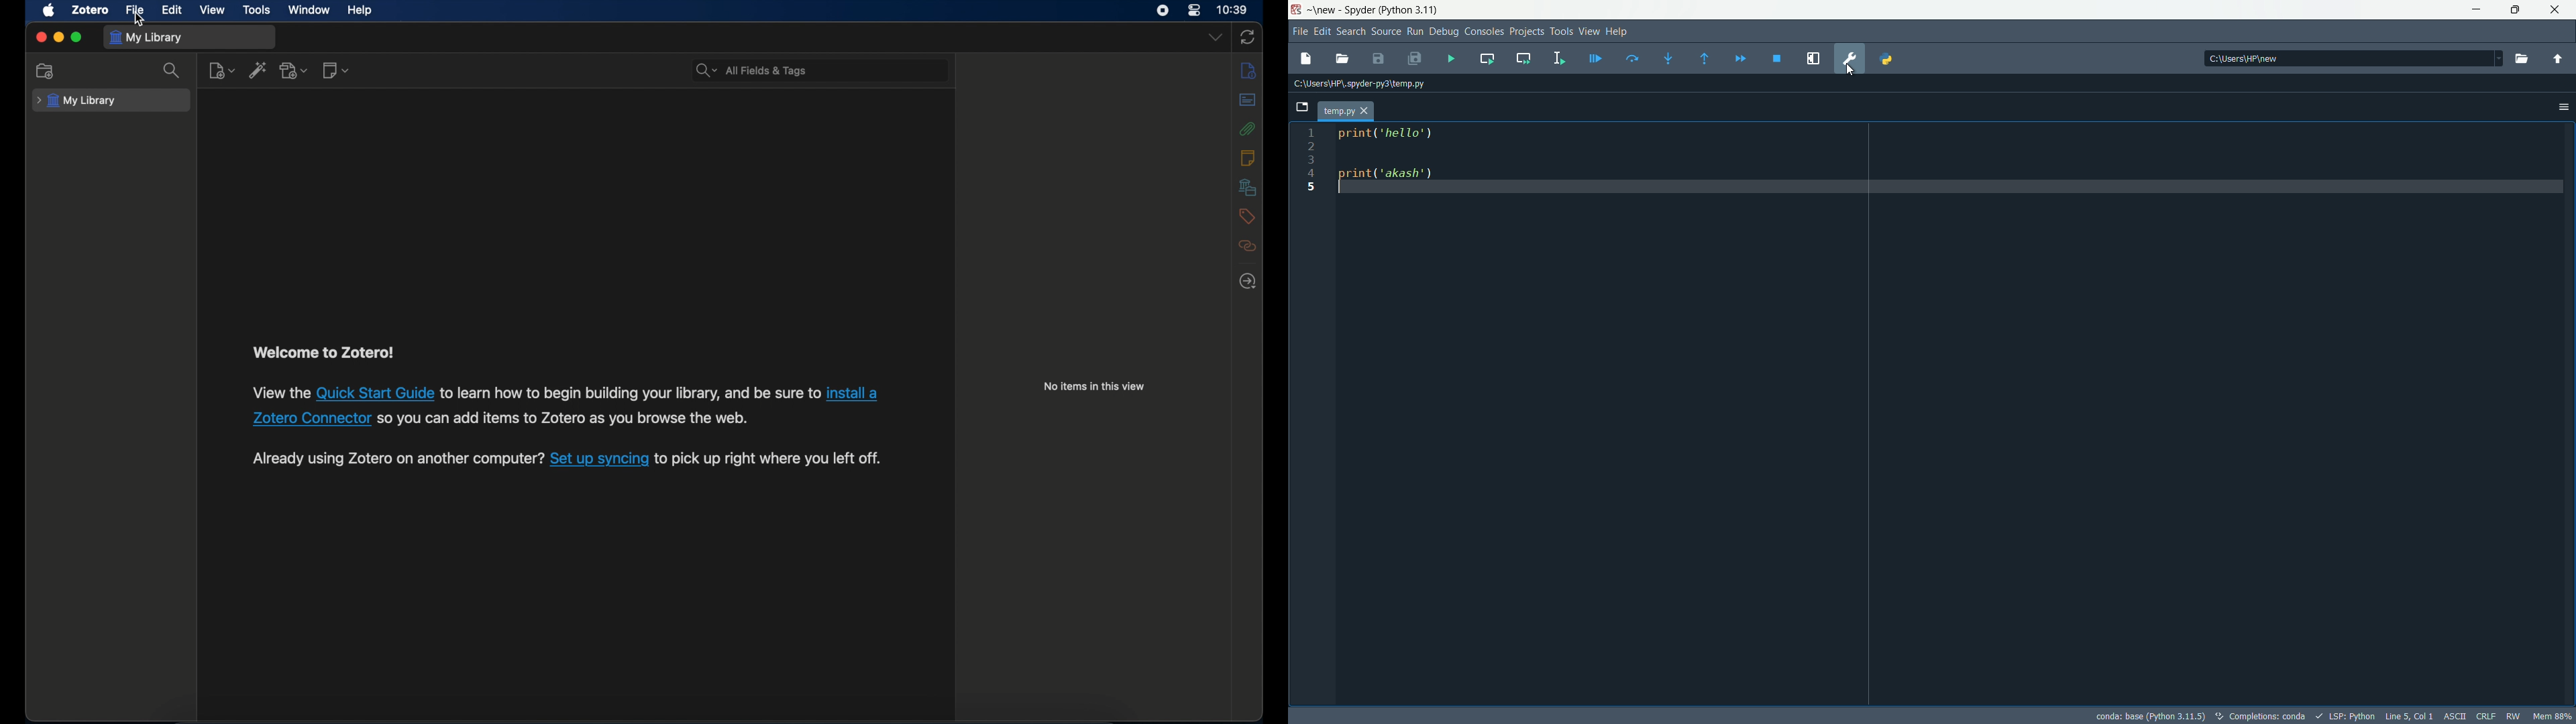 This screenshot has height=728, width=2576. What do you see at coordinates (1366, 83) in the screenshot?
I see `c:\users\hp\.spyder-py3\temp.py` at bounding box center [1366, 83].